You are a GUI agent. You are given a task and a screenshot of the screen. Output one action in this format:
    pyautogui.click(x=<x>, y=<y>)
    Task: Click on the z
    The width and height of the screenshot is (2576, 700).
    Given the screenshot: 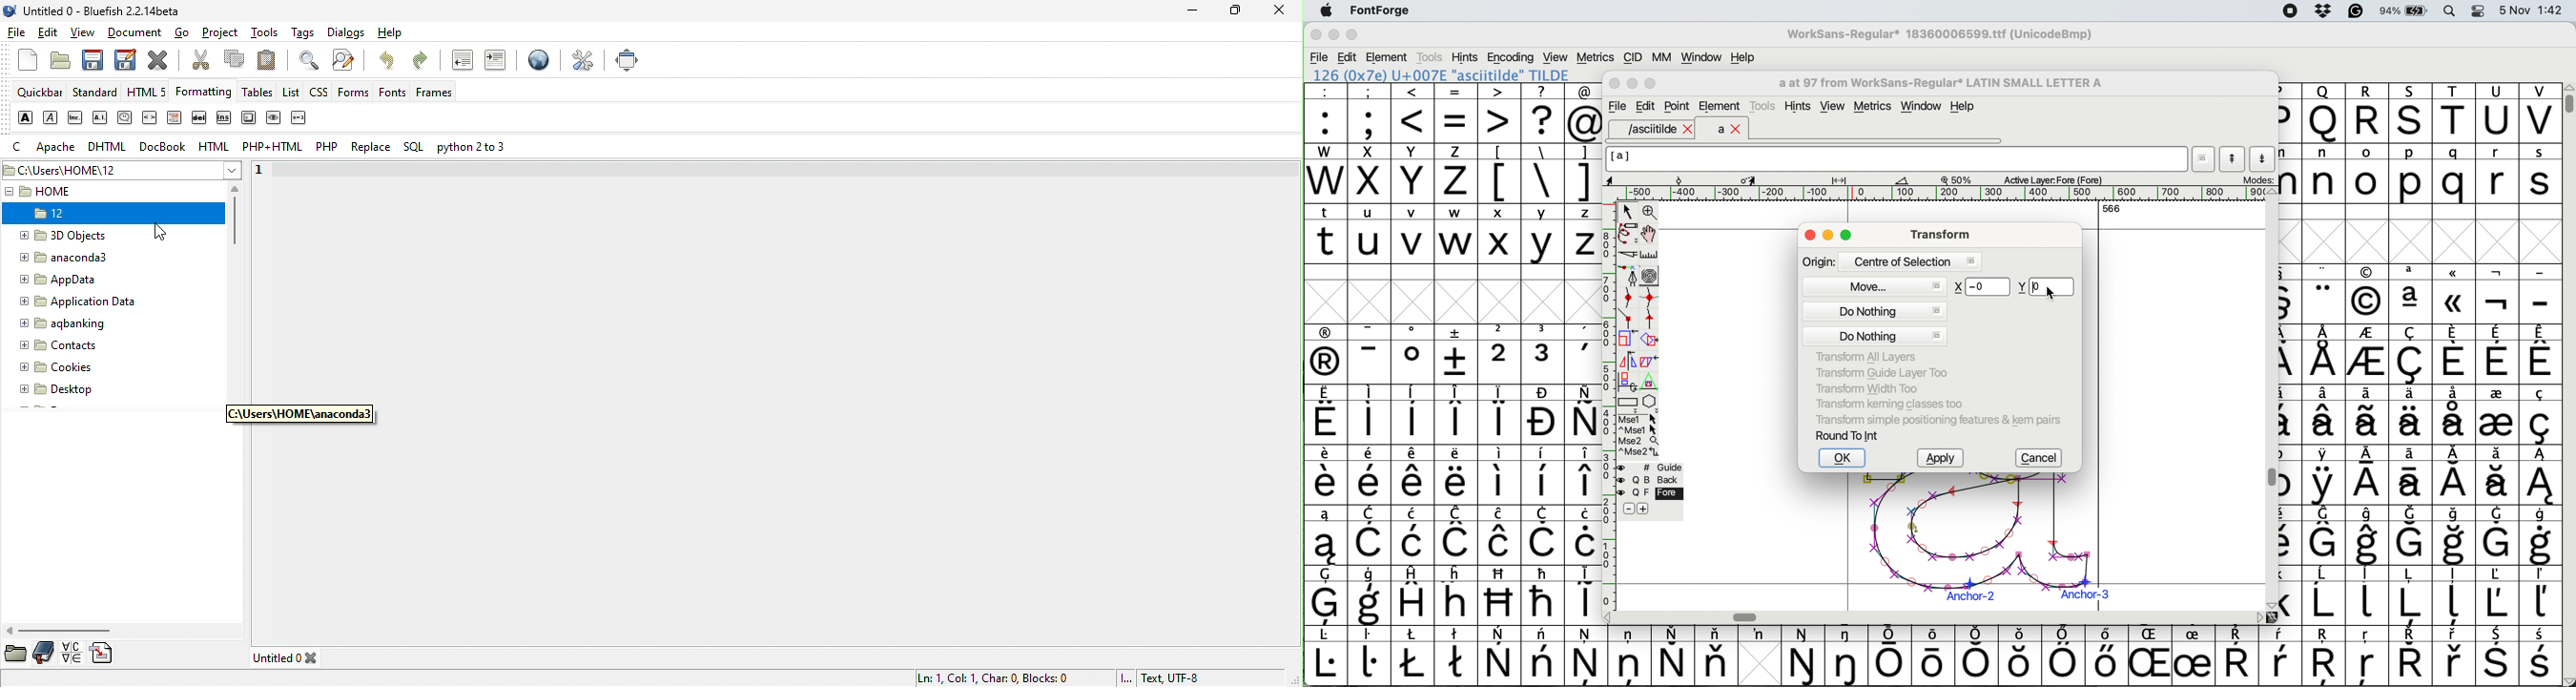 What is the action you would take?
    pyautogui.click(x=1456, y=173)
    